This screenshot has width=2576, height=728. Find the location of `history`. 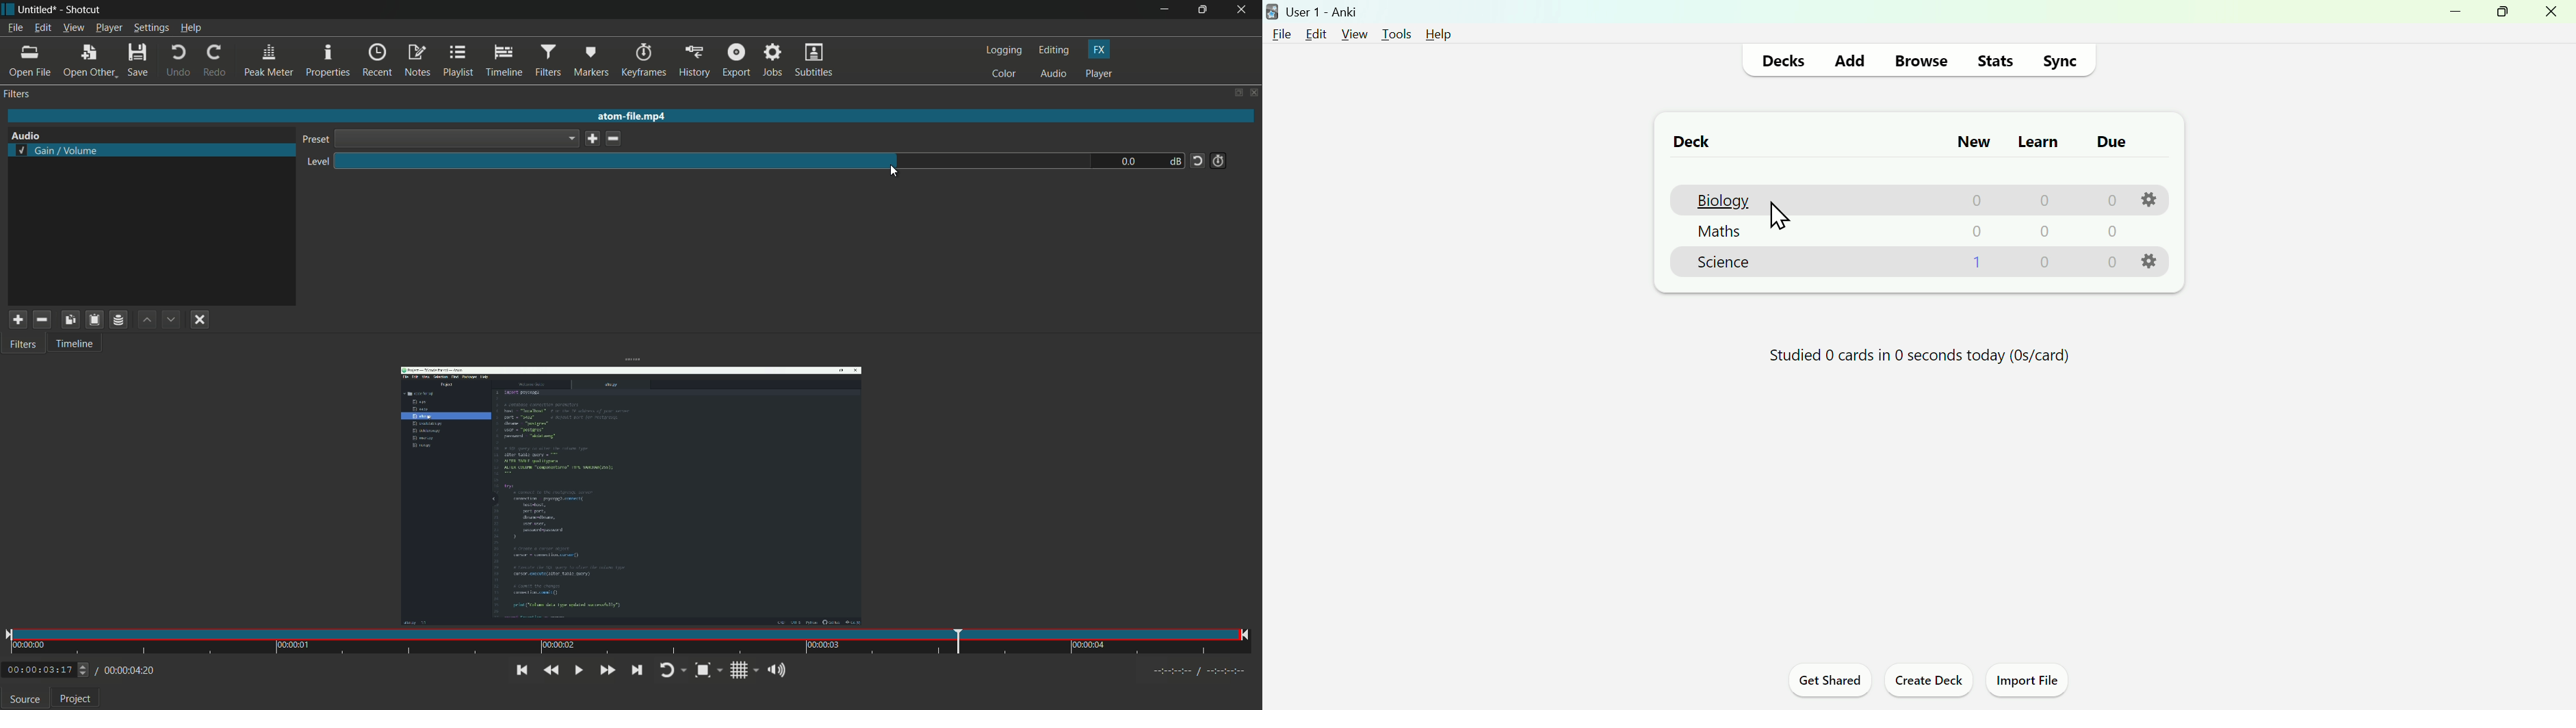

history is located at coordinates (695, 61).